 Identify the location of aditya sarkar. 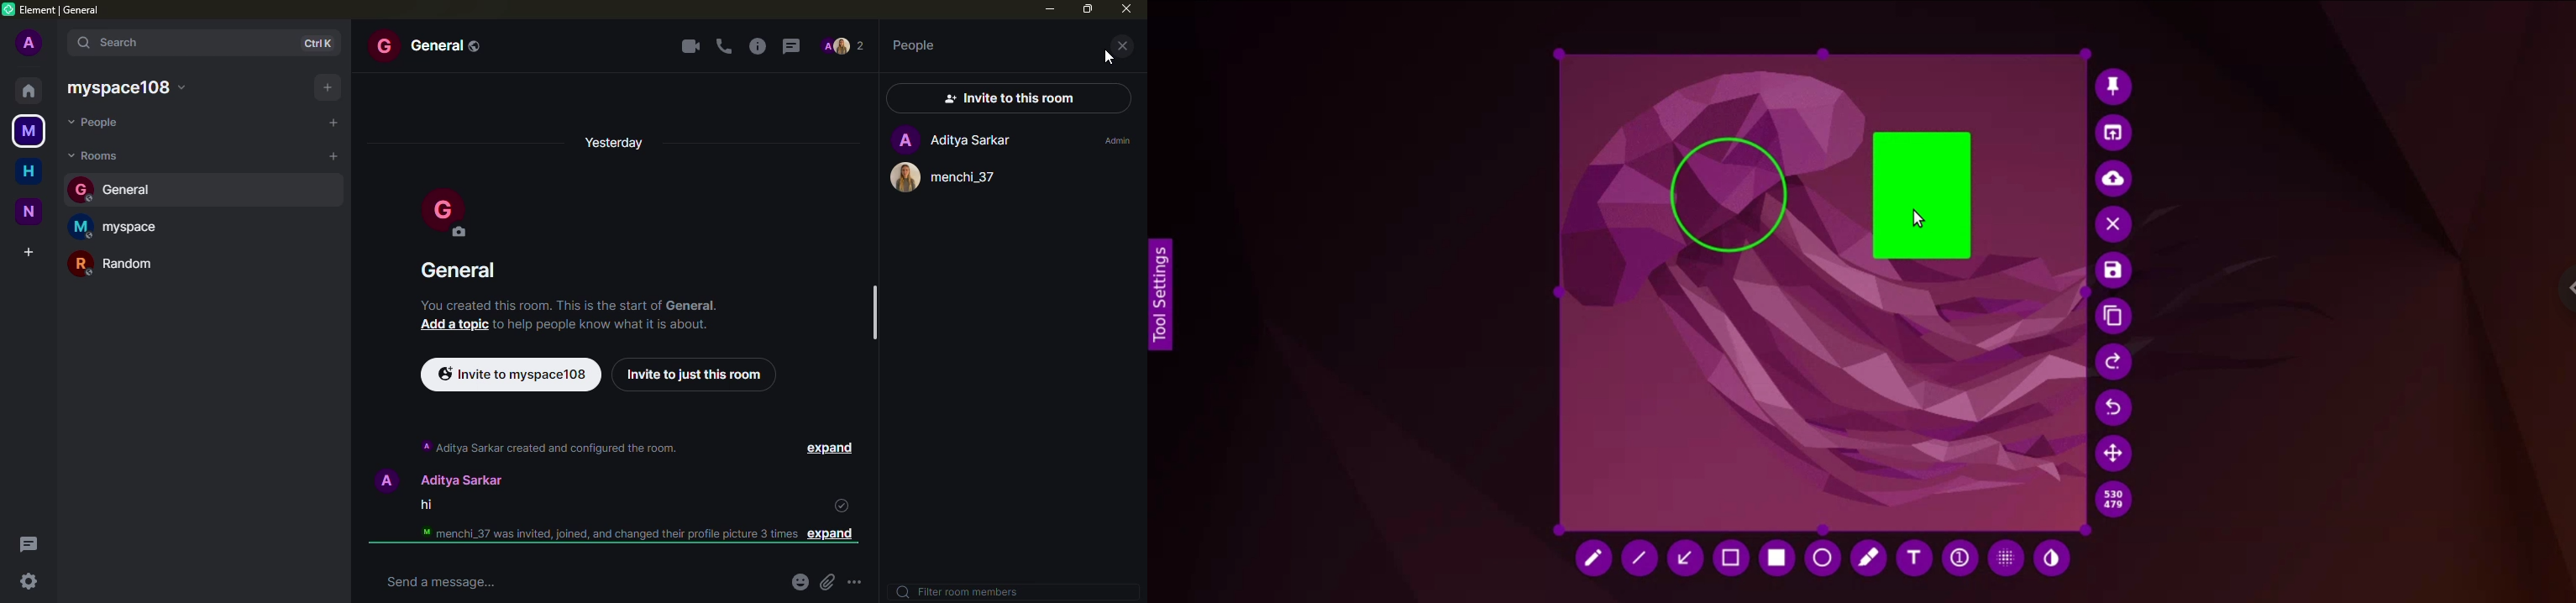
(433, 479).